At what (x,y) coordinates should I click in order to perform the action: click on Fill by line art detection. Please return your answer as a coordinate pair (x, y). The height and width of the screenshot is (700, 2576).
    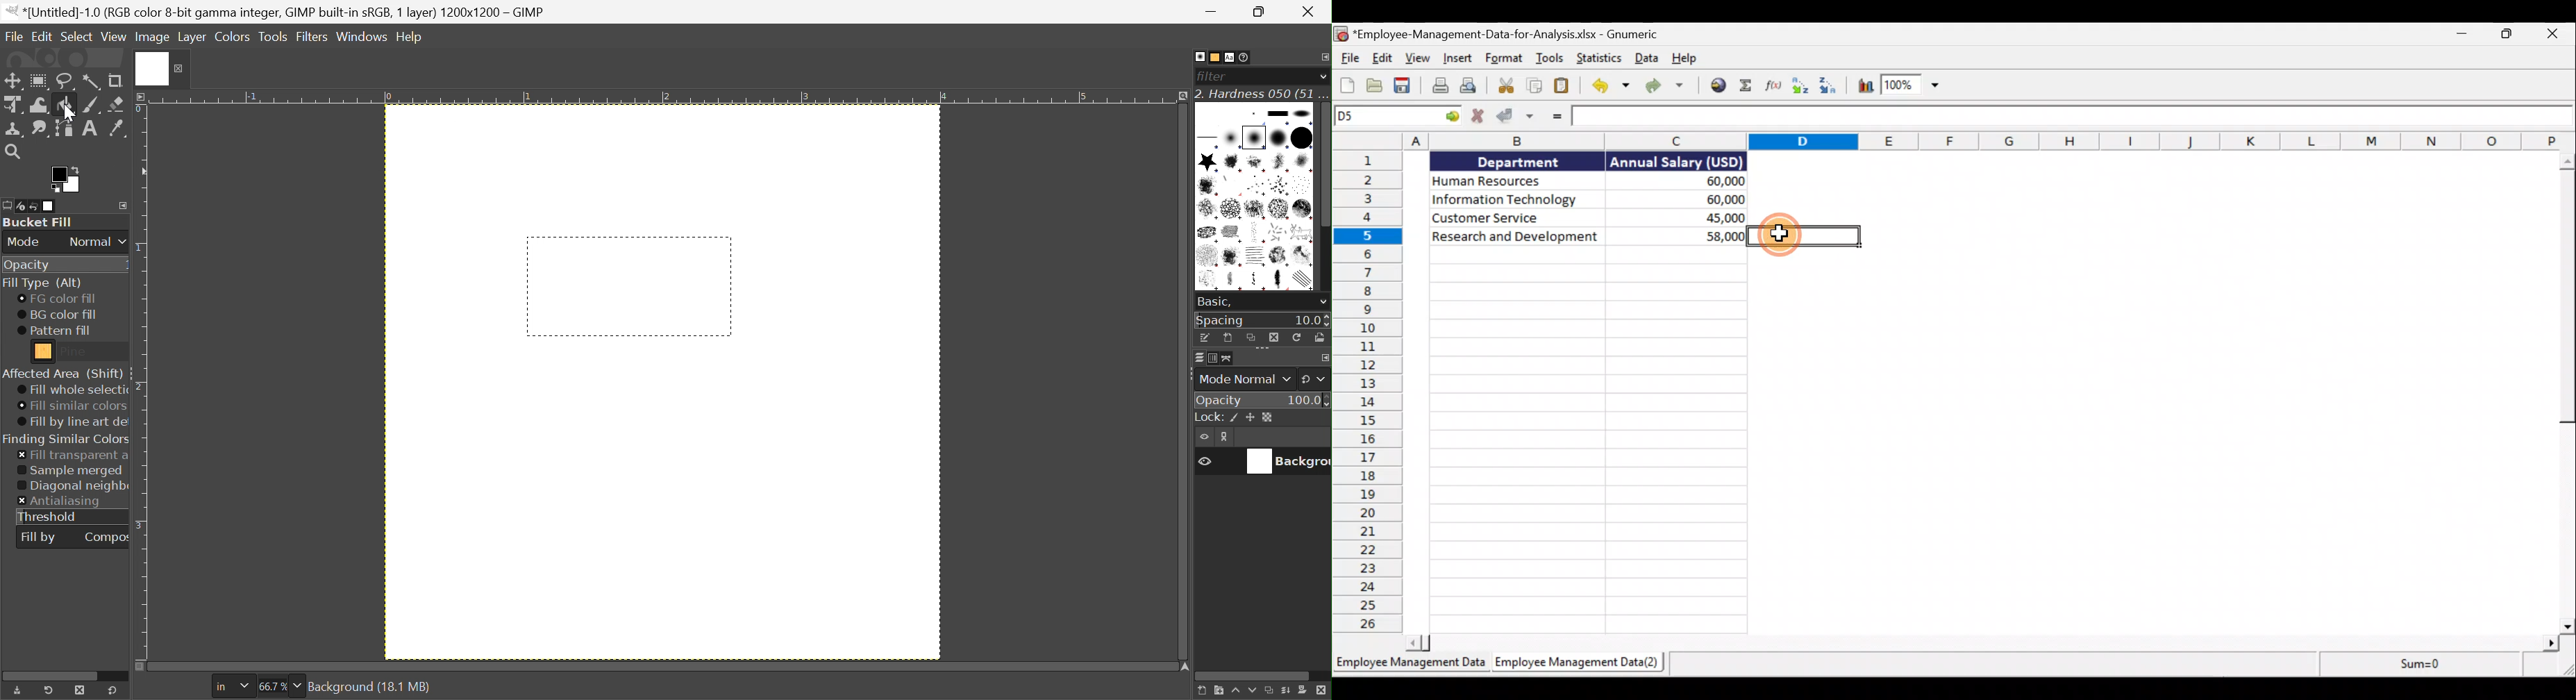
    Looking at the image, I should click on (74, 422).